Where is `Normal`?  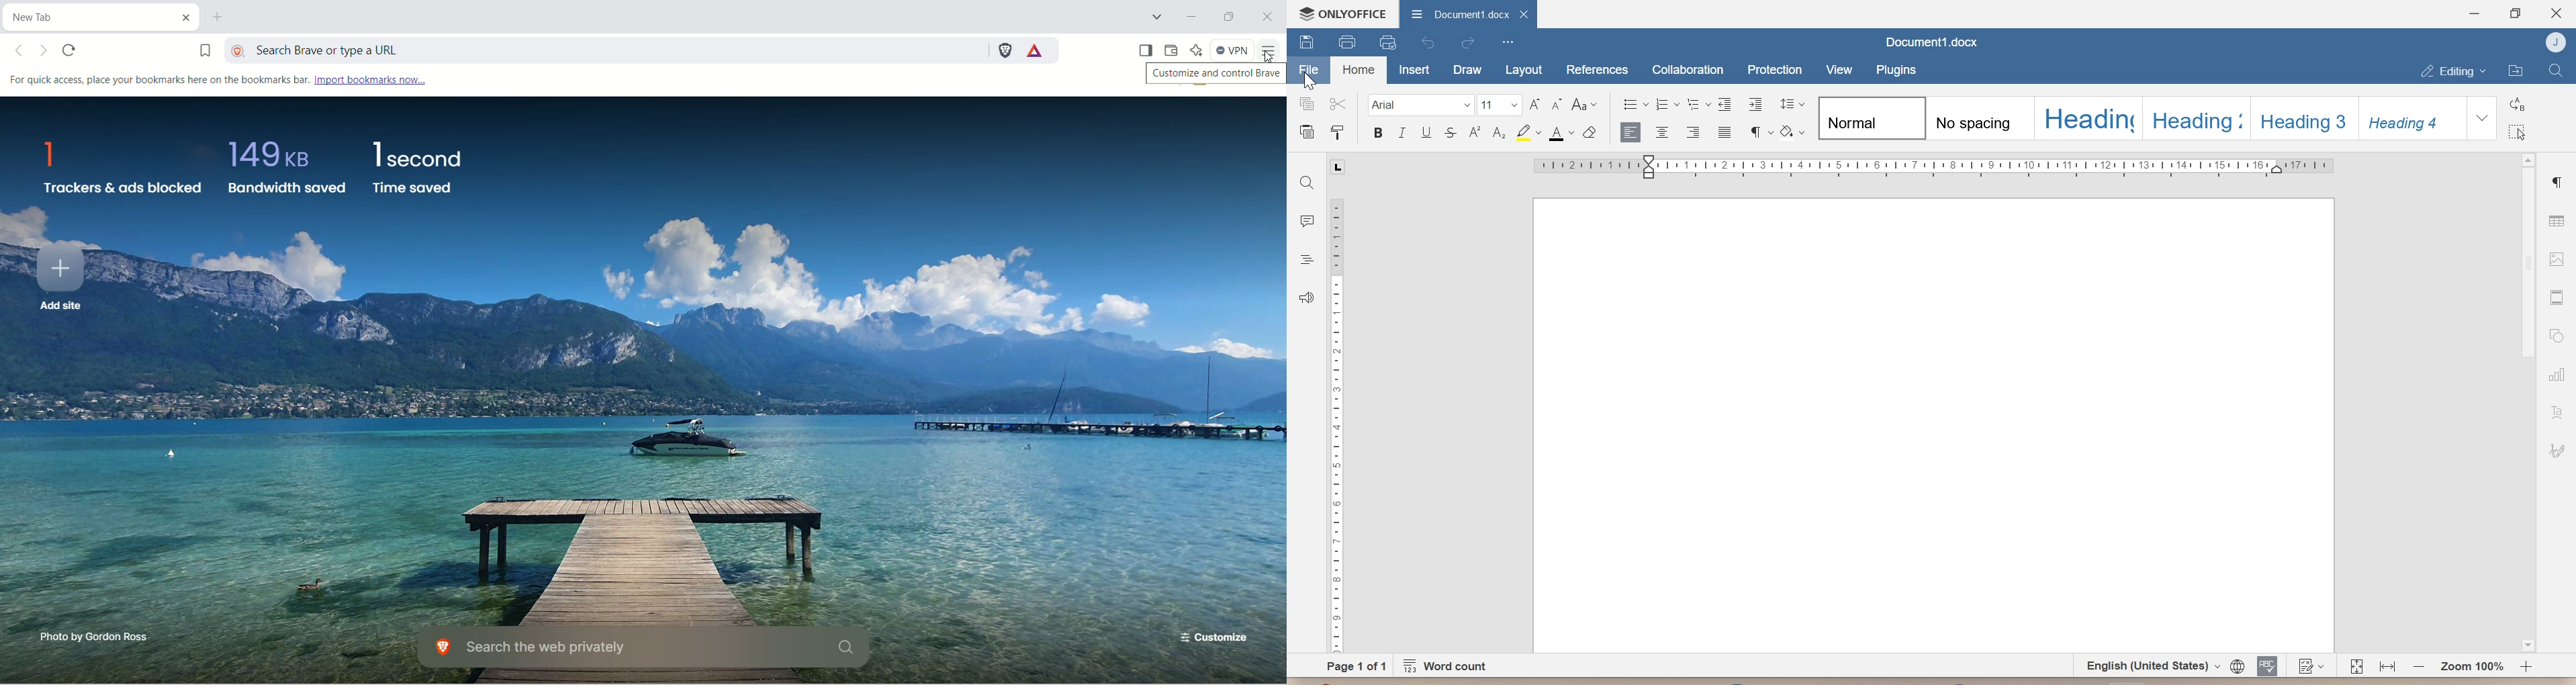 Normal is located at coordinates (1873, 117).